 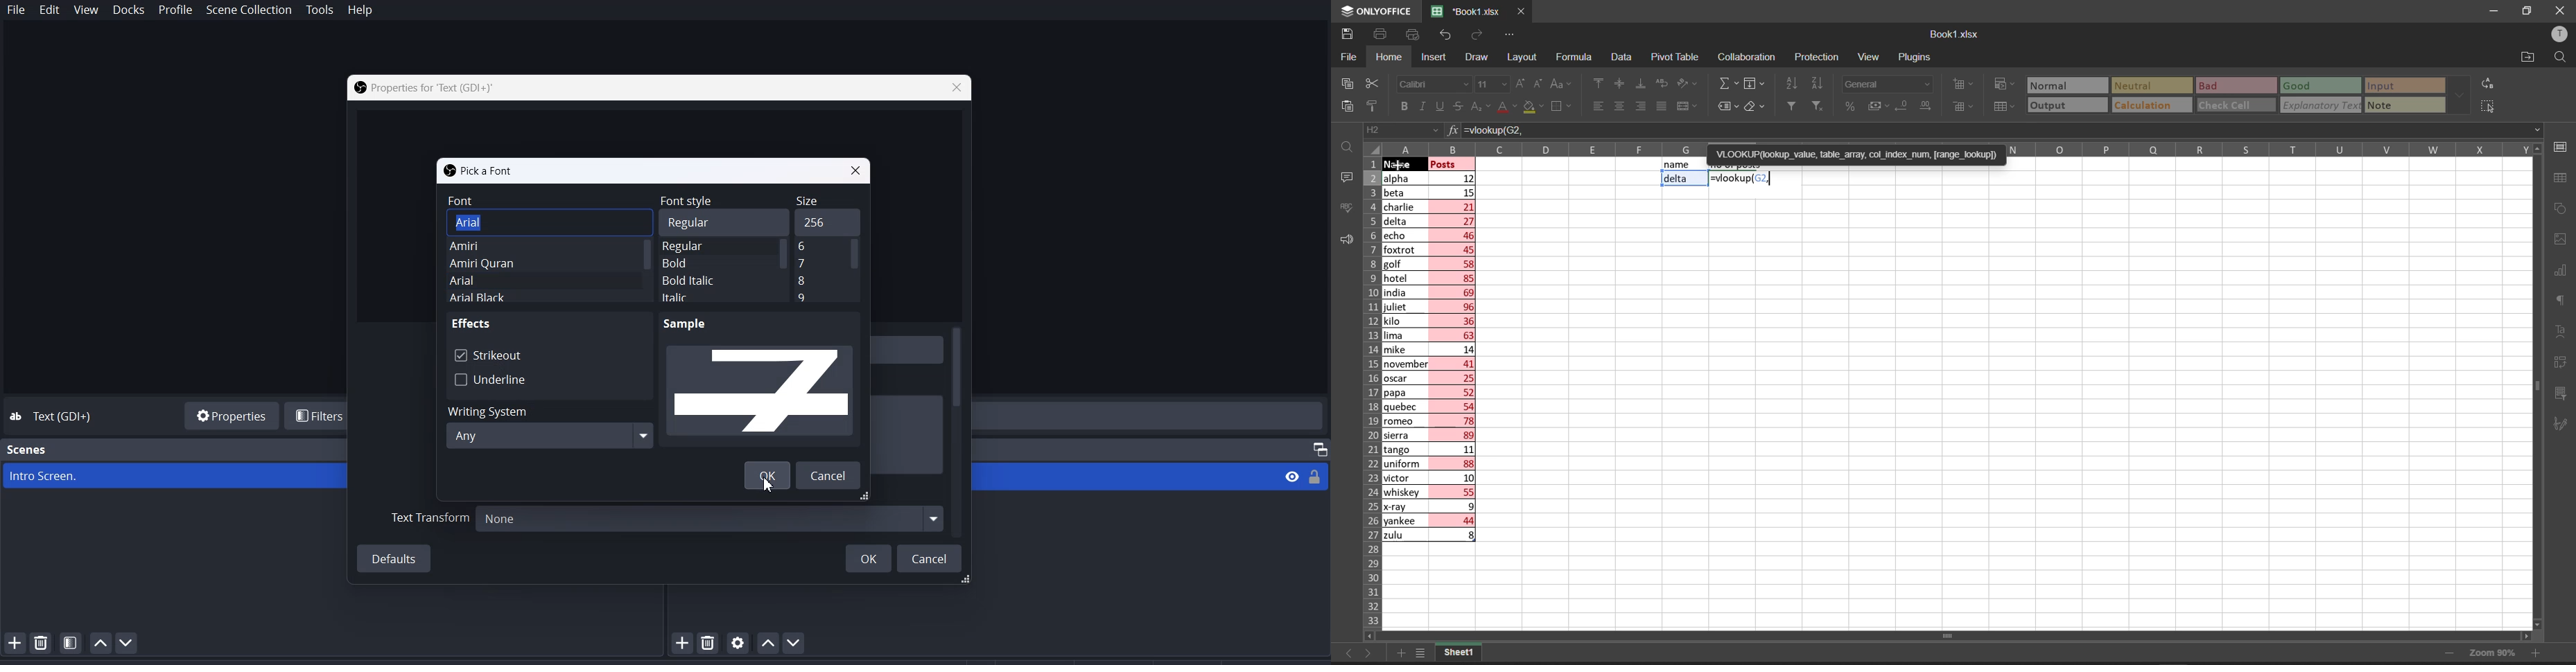 I want to click on align center, so click(x=1618, y=84).